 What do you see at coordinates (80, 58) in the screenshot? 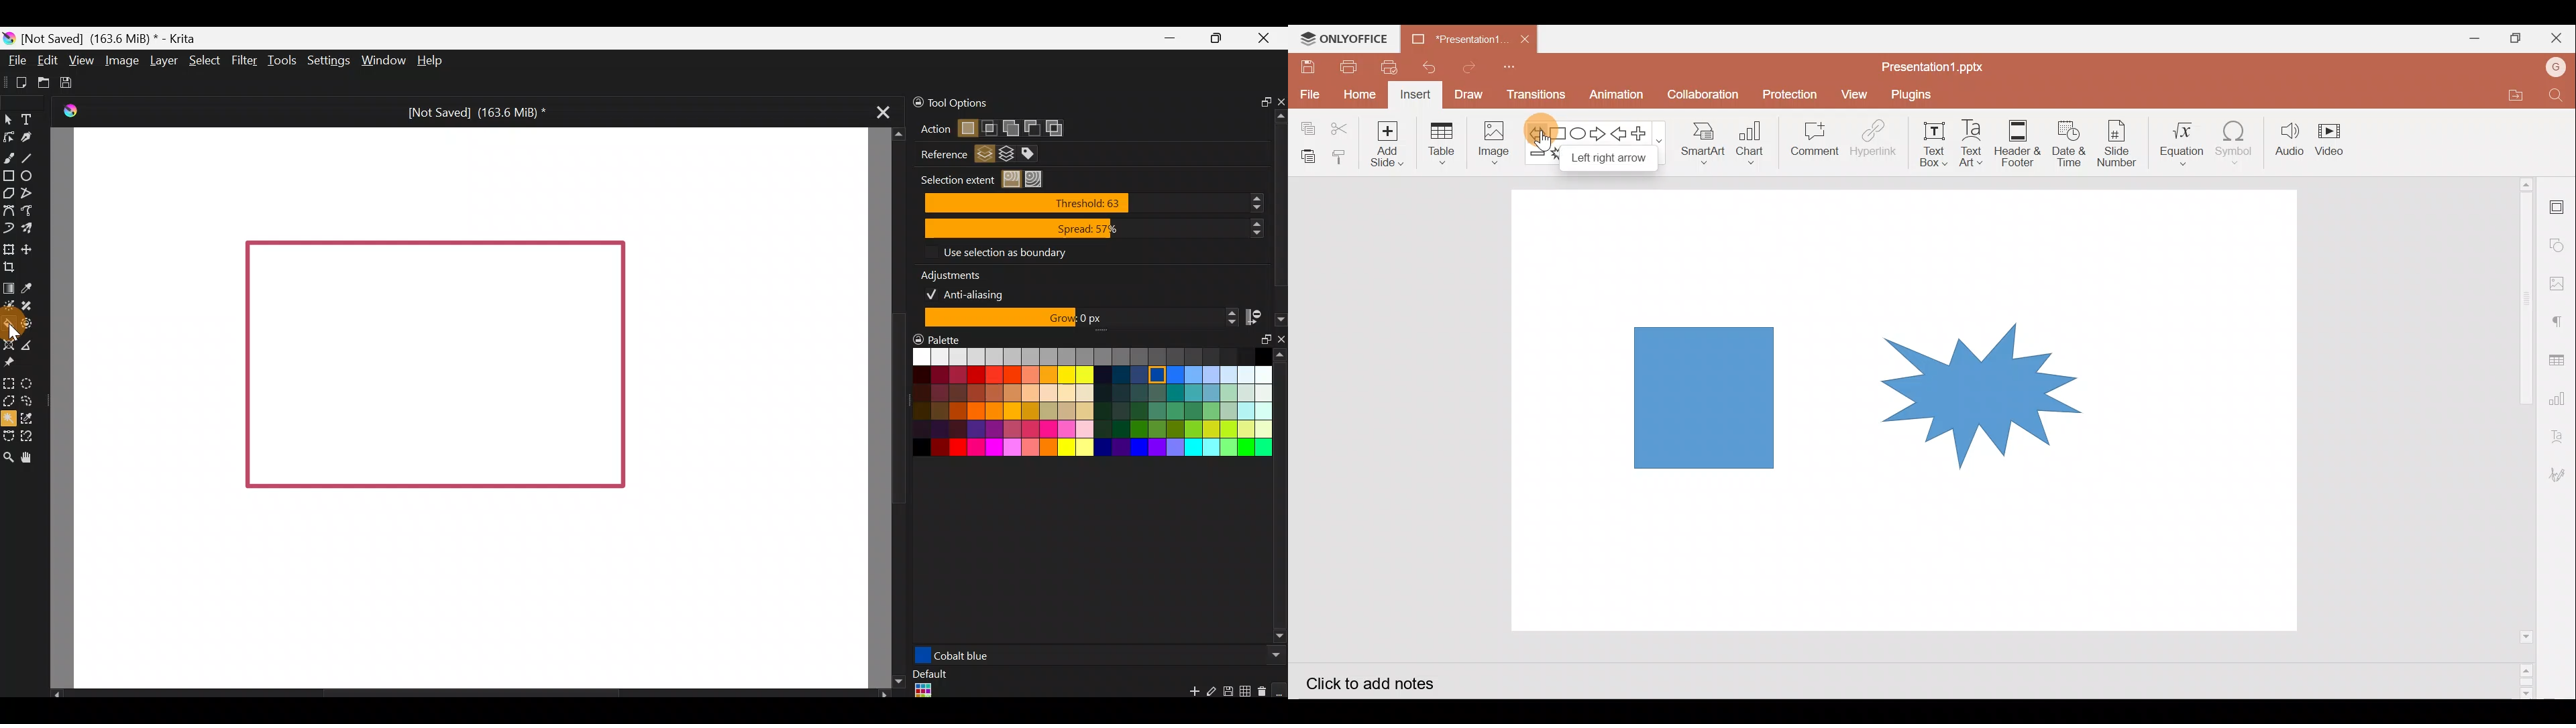
I see `View` at bounding box center [80, 58].